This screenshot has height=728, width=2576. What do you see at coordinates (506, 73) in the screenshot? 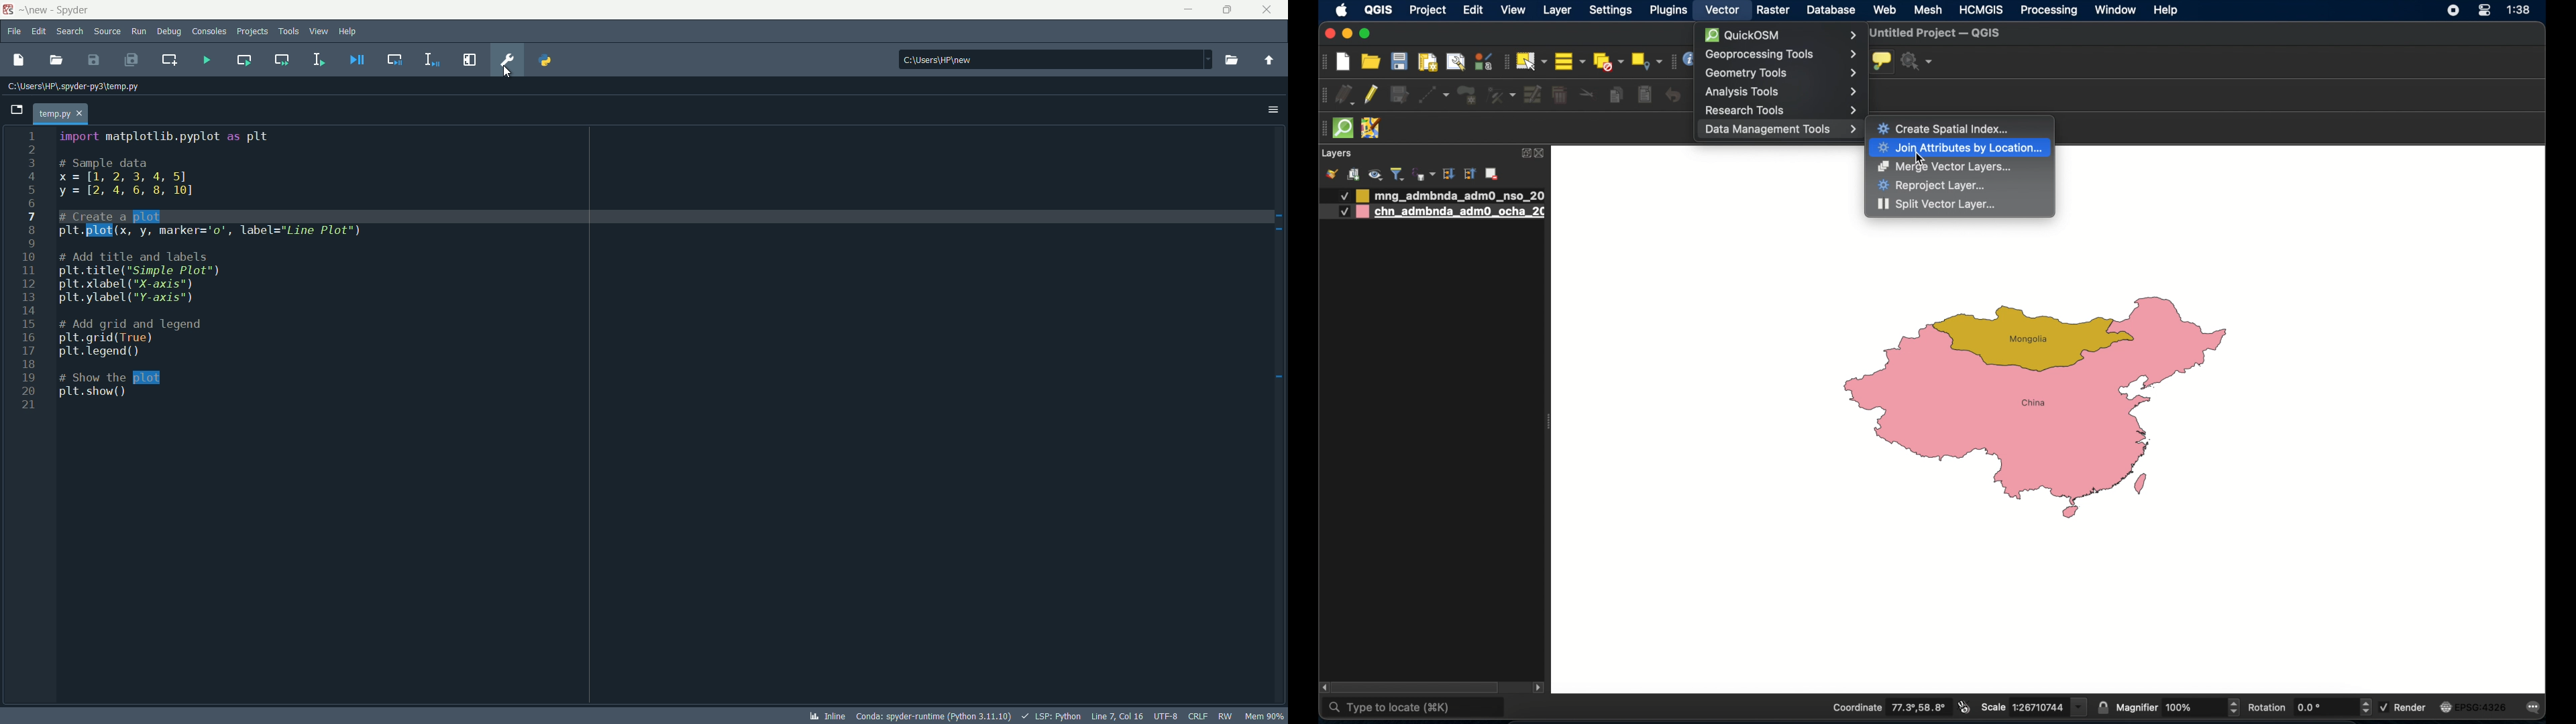
I see `cursor` at bounding box center [506, 73].